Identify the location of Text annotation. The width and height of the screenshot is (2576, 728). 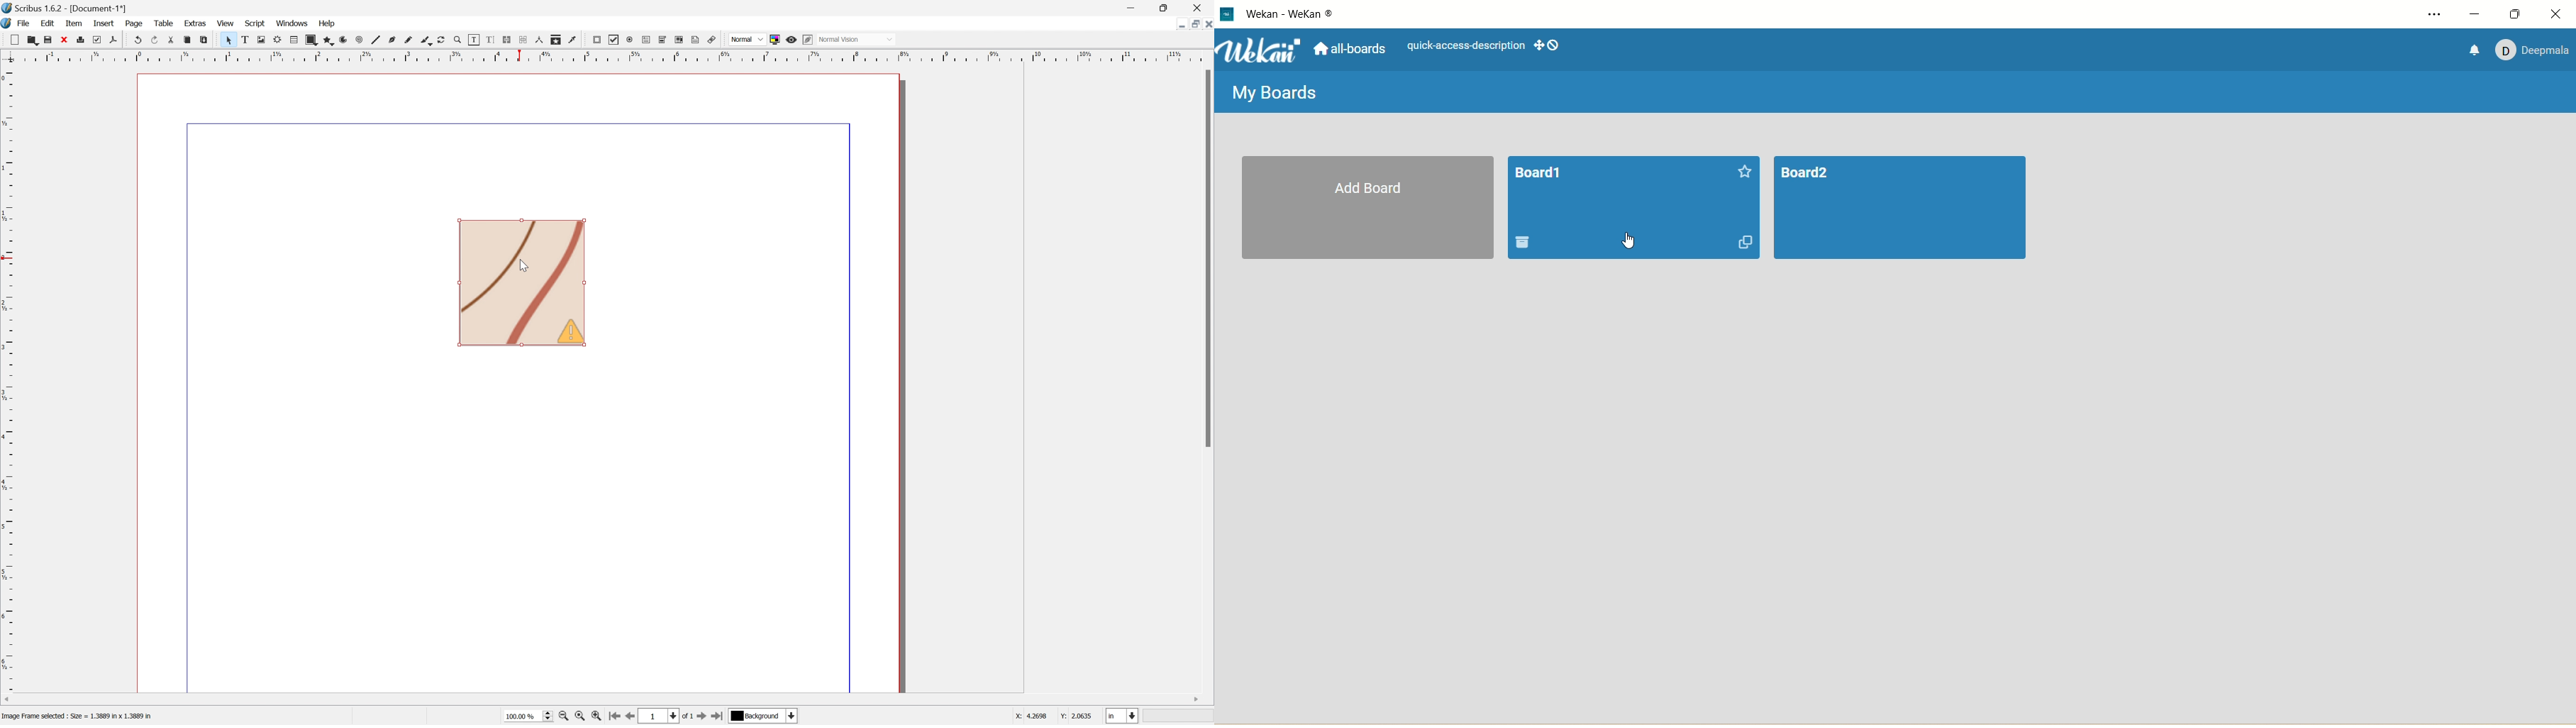
(696, 40).